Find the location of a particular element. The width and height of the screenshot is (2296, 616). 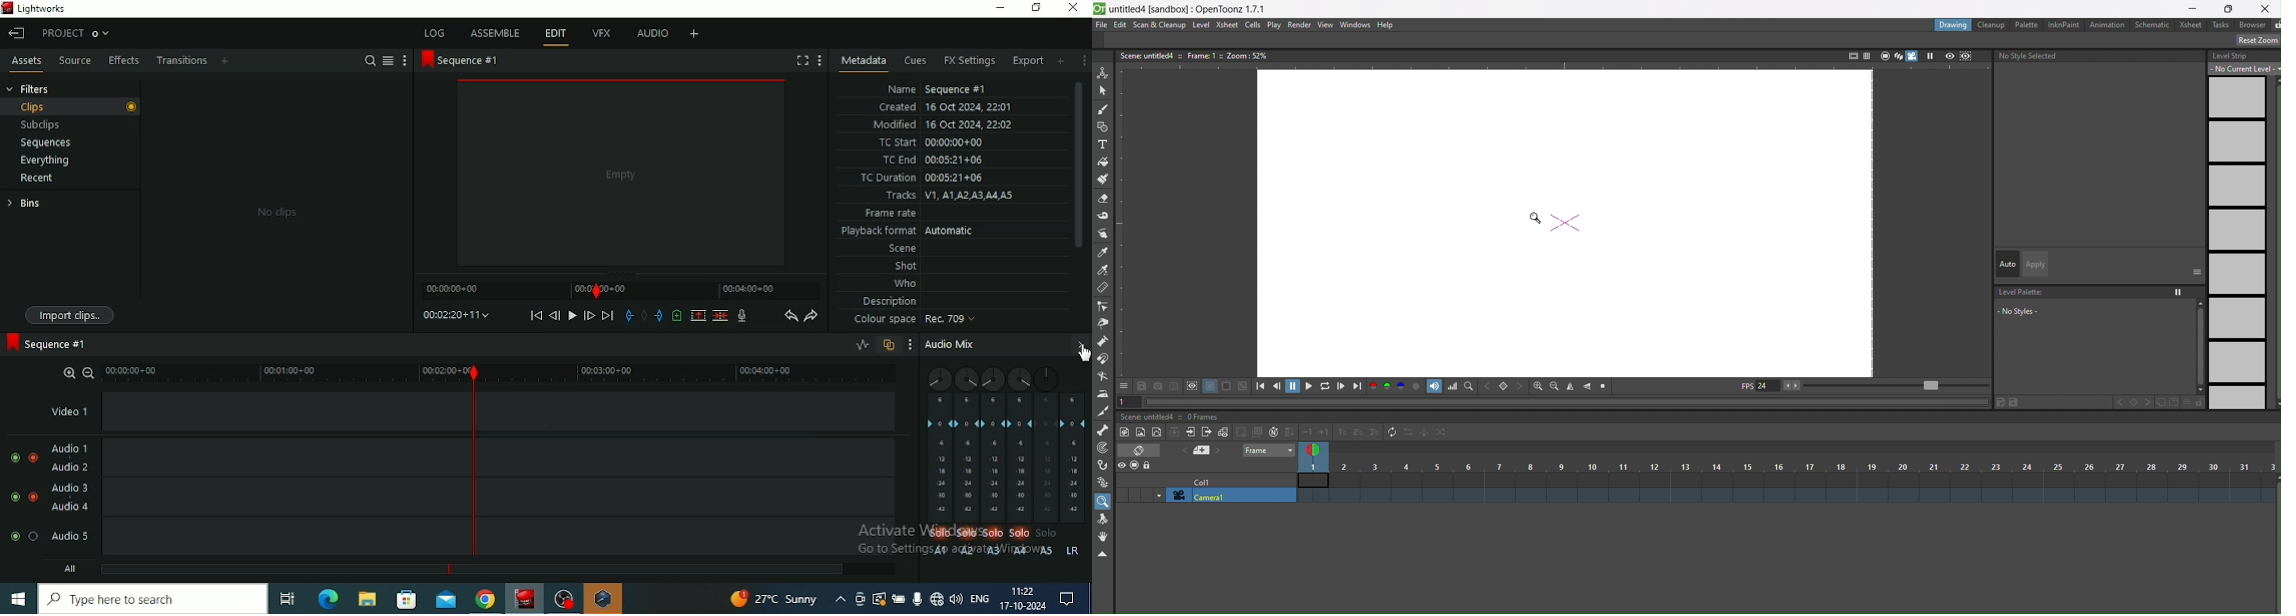

Adjust Pan is located at coordinates (1046, 379).